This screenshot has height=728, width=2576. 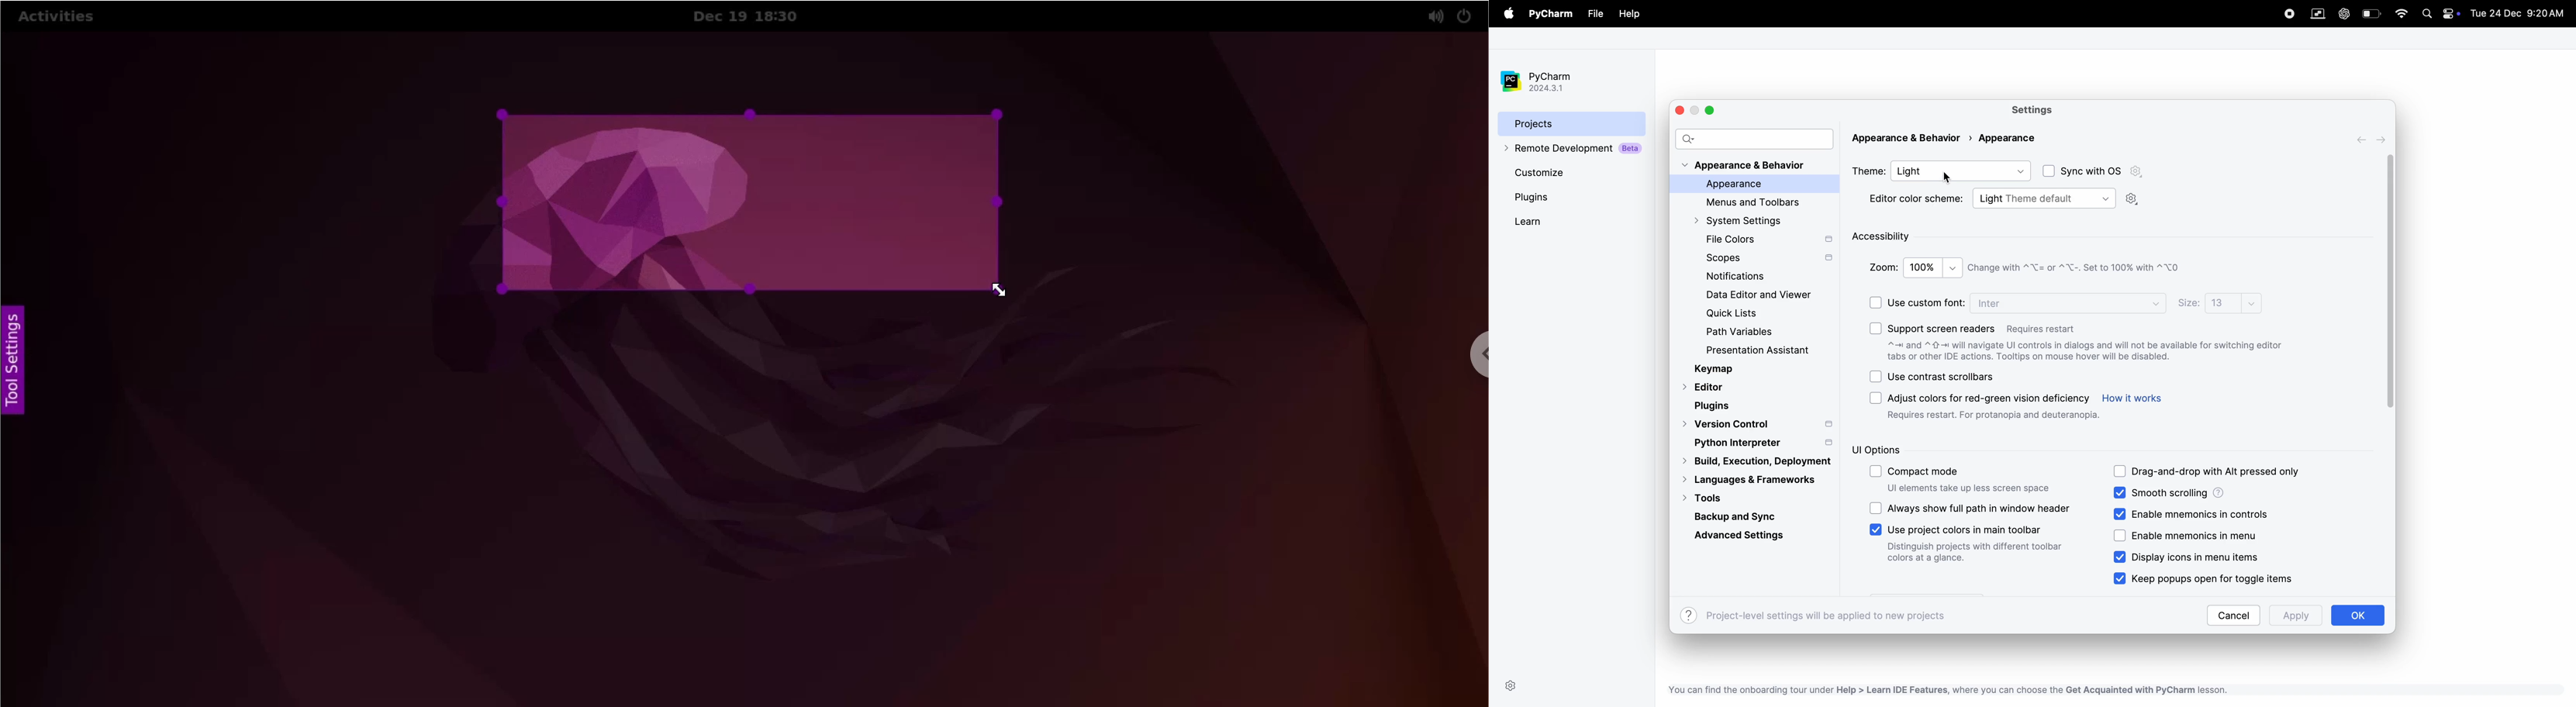 What do you see at coordinates (2233, 302) in the screenshot?
I see `13` at bounding box center [2233, 302].